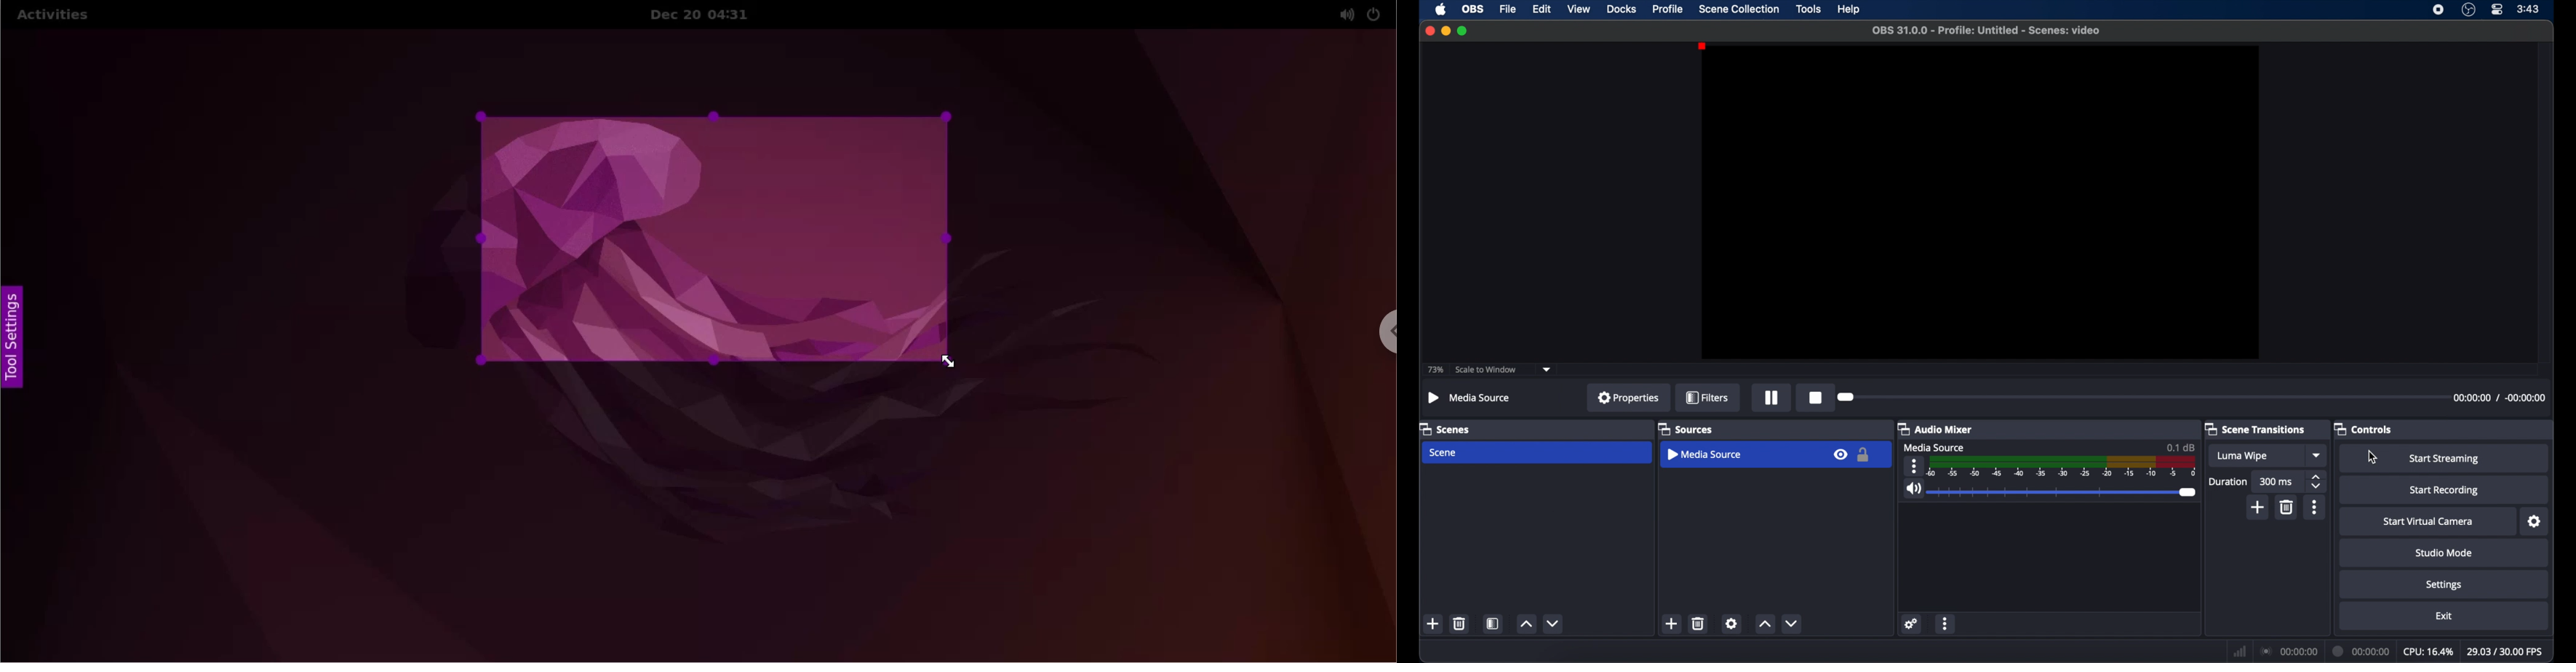 The width and height of the screenshot is (2576, 672). What do you see at coordinates (1846, 397) in the screenshot?
I see `slider` at bounding box center [1846, 397].